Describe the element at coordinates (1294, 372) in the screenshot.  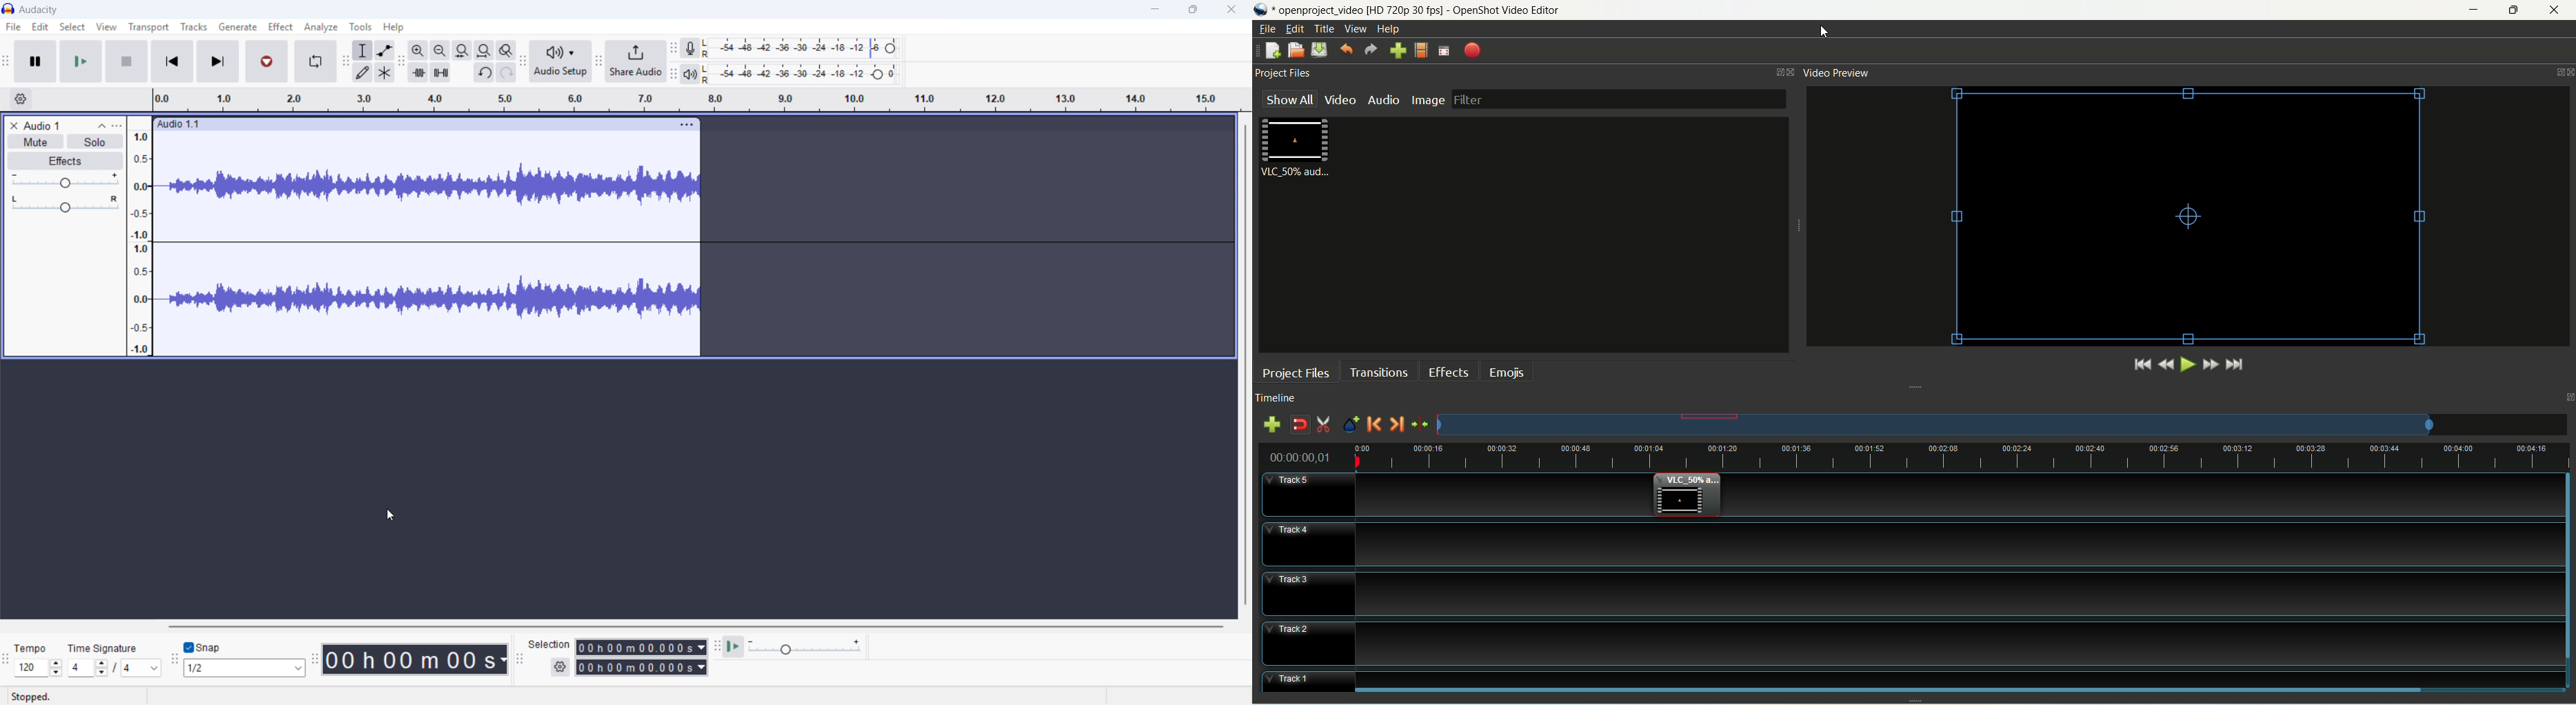
I see `project files` at that location.